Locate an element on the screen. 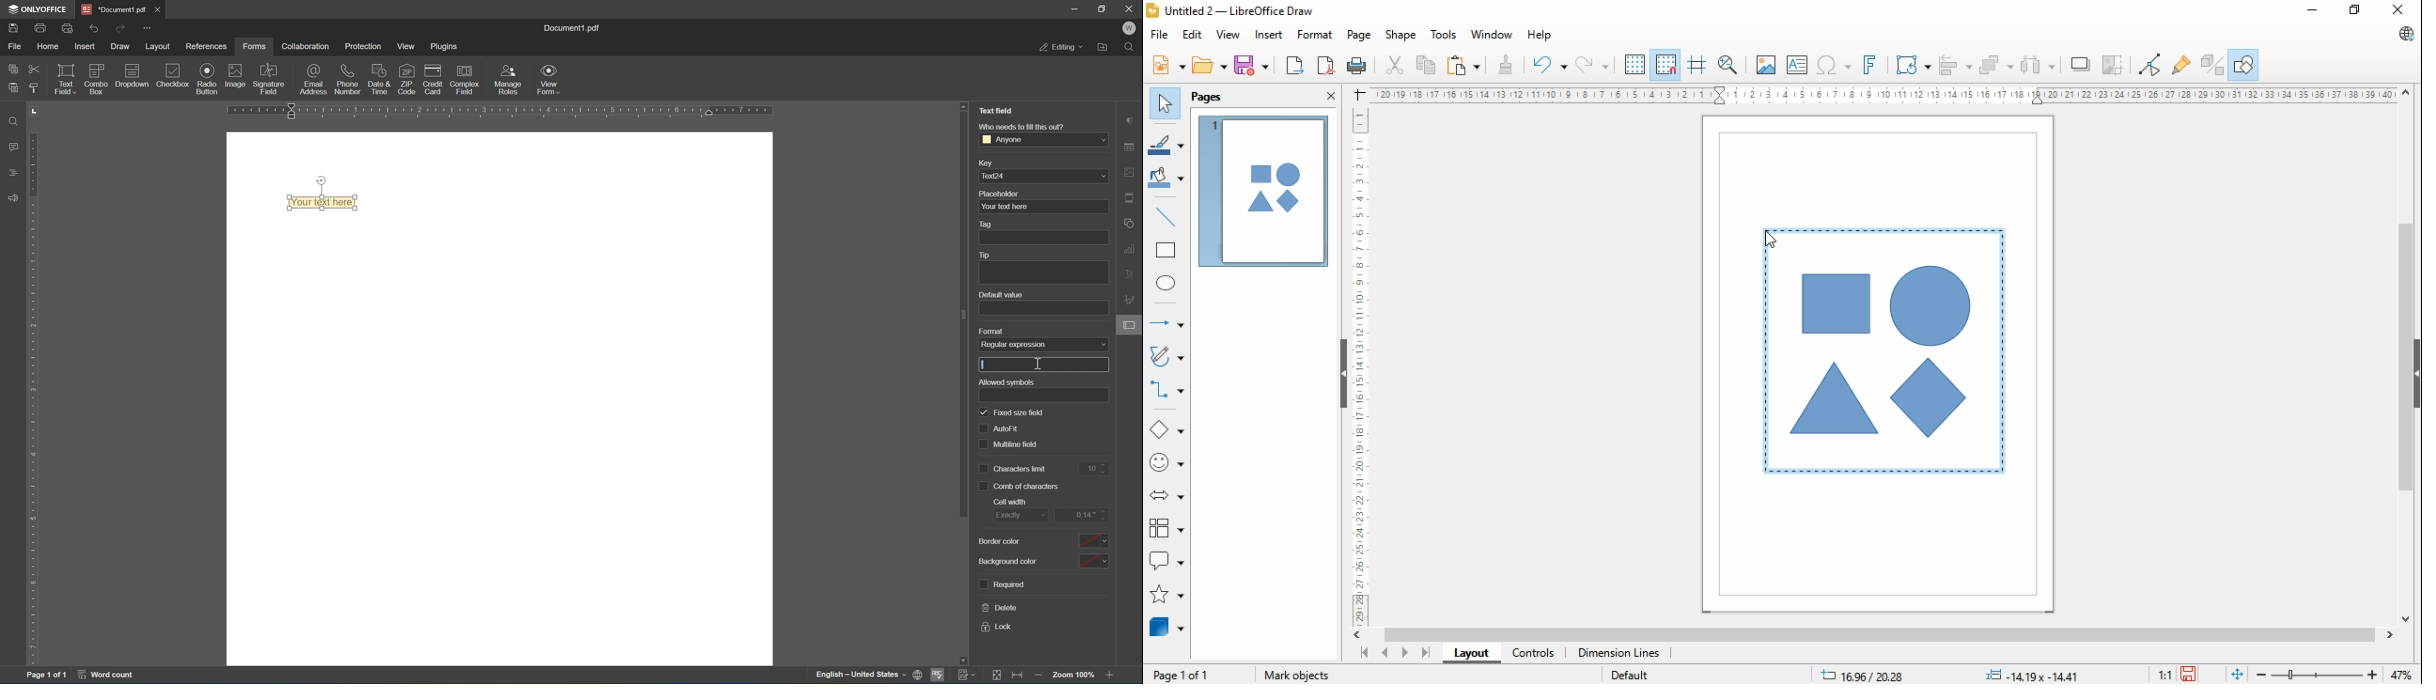 The image size is (2436, 700). protection is located at coordinates (364, 46).